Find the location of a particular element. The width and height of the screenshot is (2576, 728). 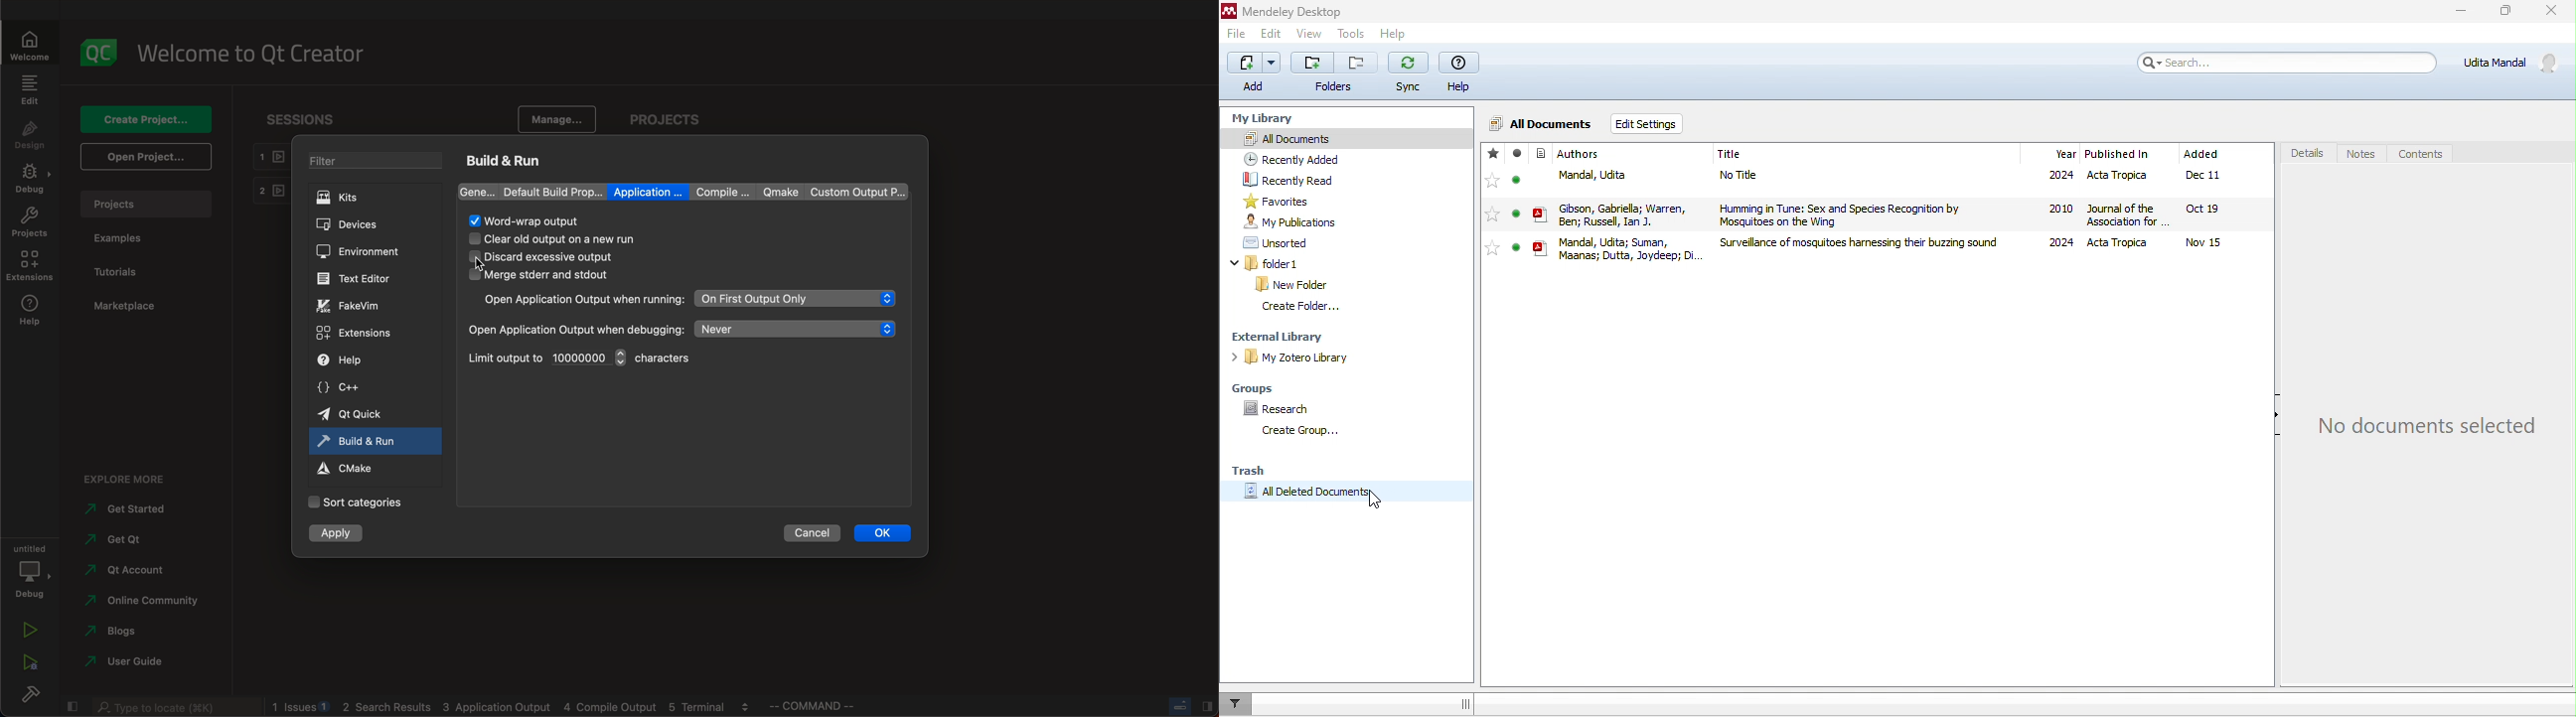

sync is located at coordinates (1410, 72).